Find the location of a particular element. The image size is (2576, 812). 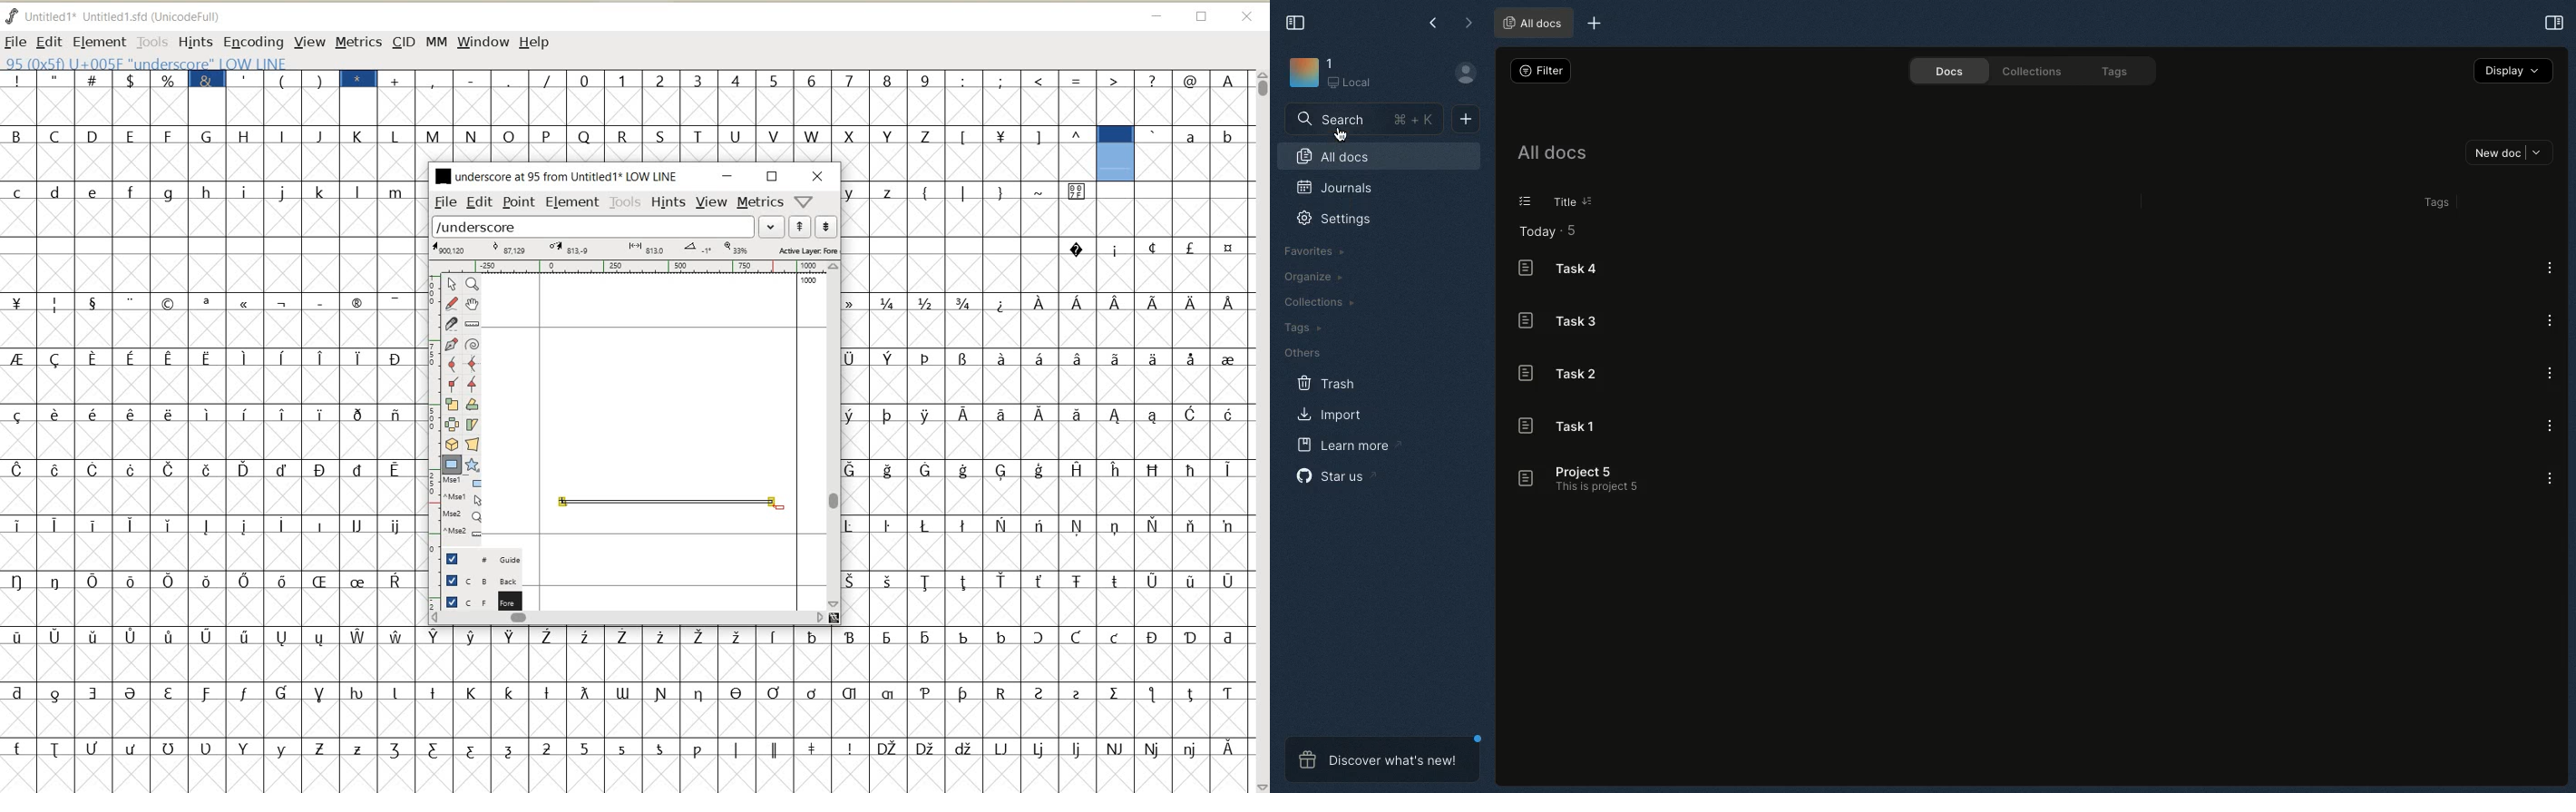

Rotate the selection is located at coordinates (473, 404).